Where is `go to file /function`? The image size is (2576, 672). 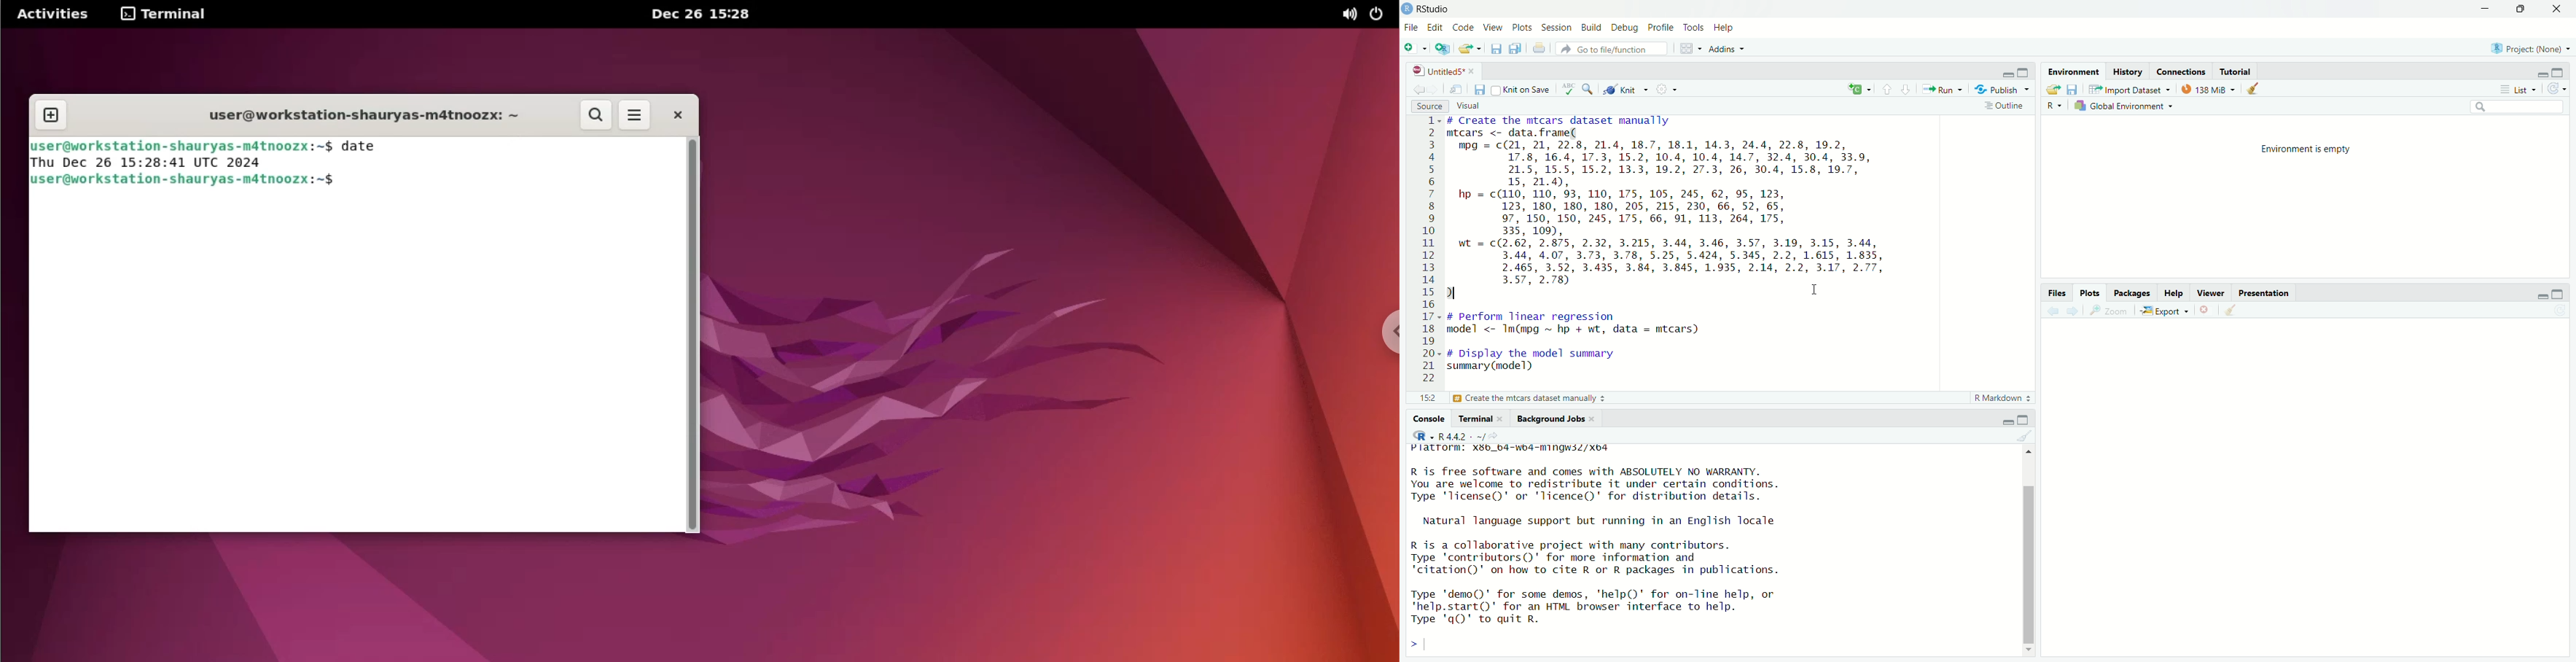 go to file /function is located at coordinates (1612, 50).